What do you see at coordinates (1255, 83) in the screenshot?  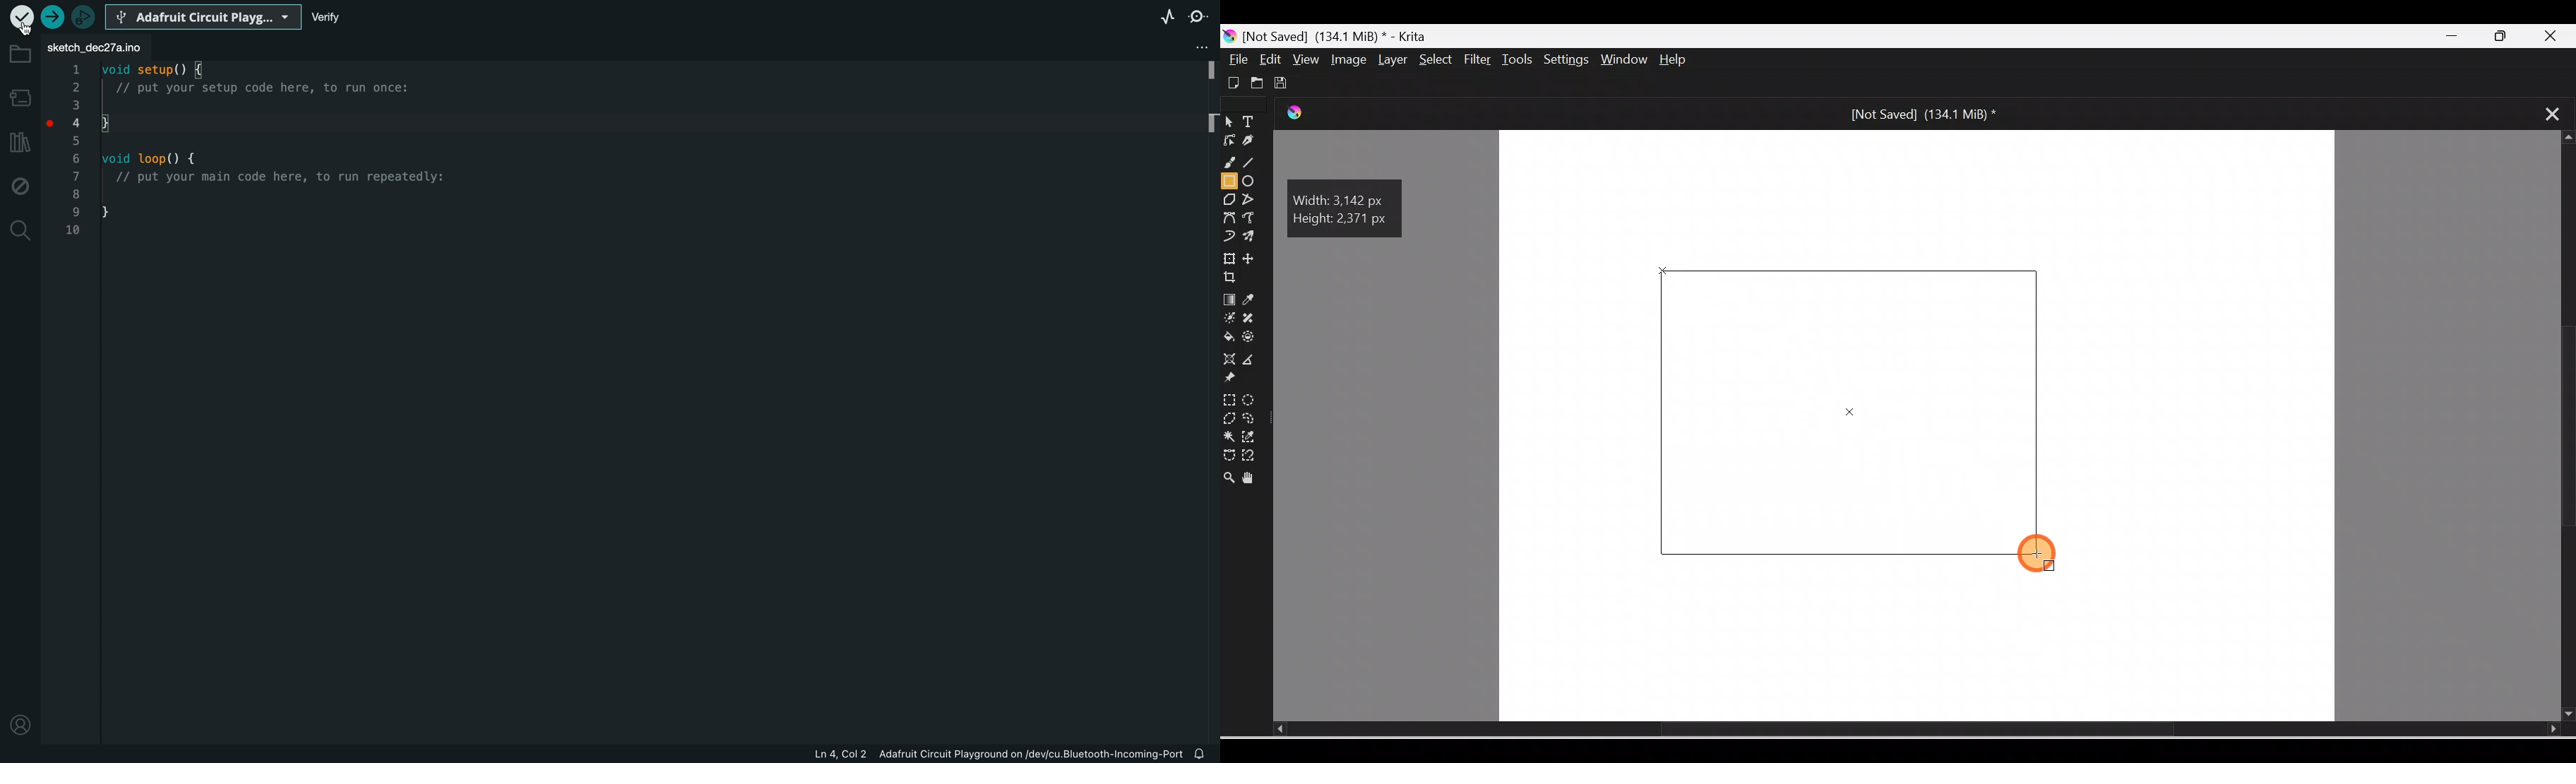 I see `Open existing document` at bounding box center [1255, 83].